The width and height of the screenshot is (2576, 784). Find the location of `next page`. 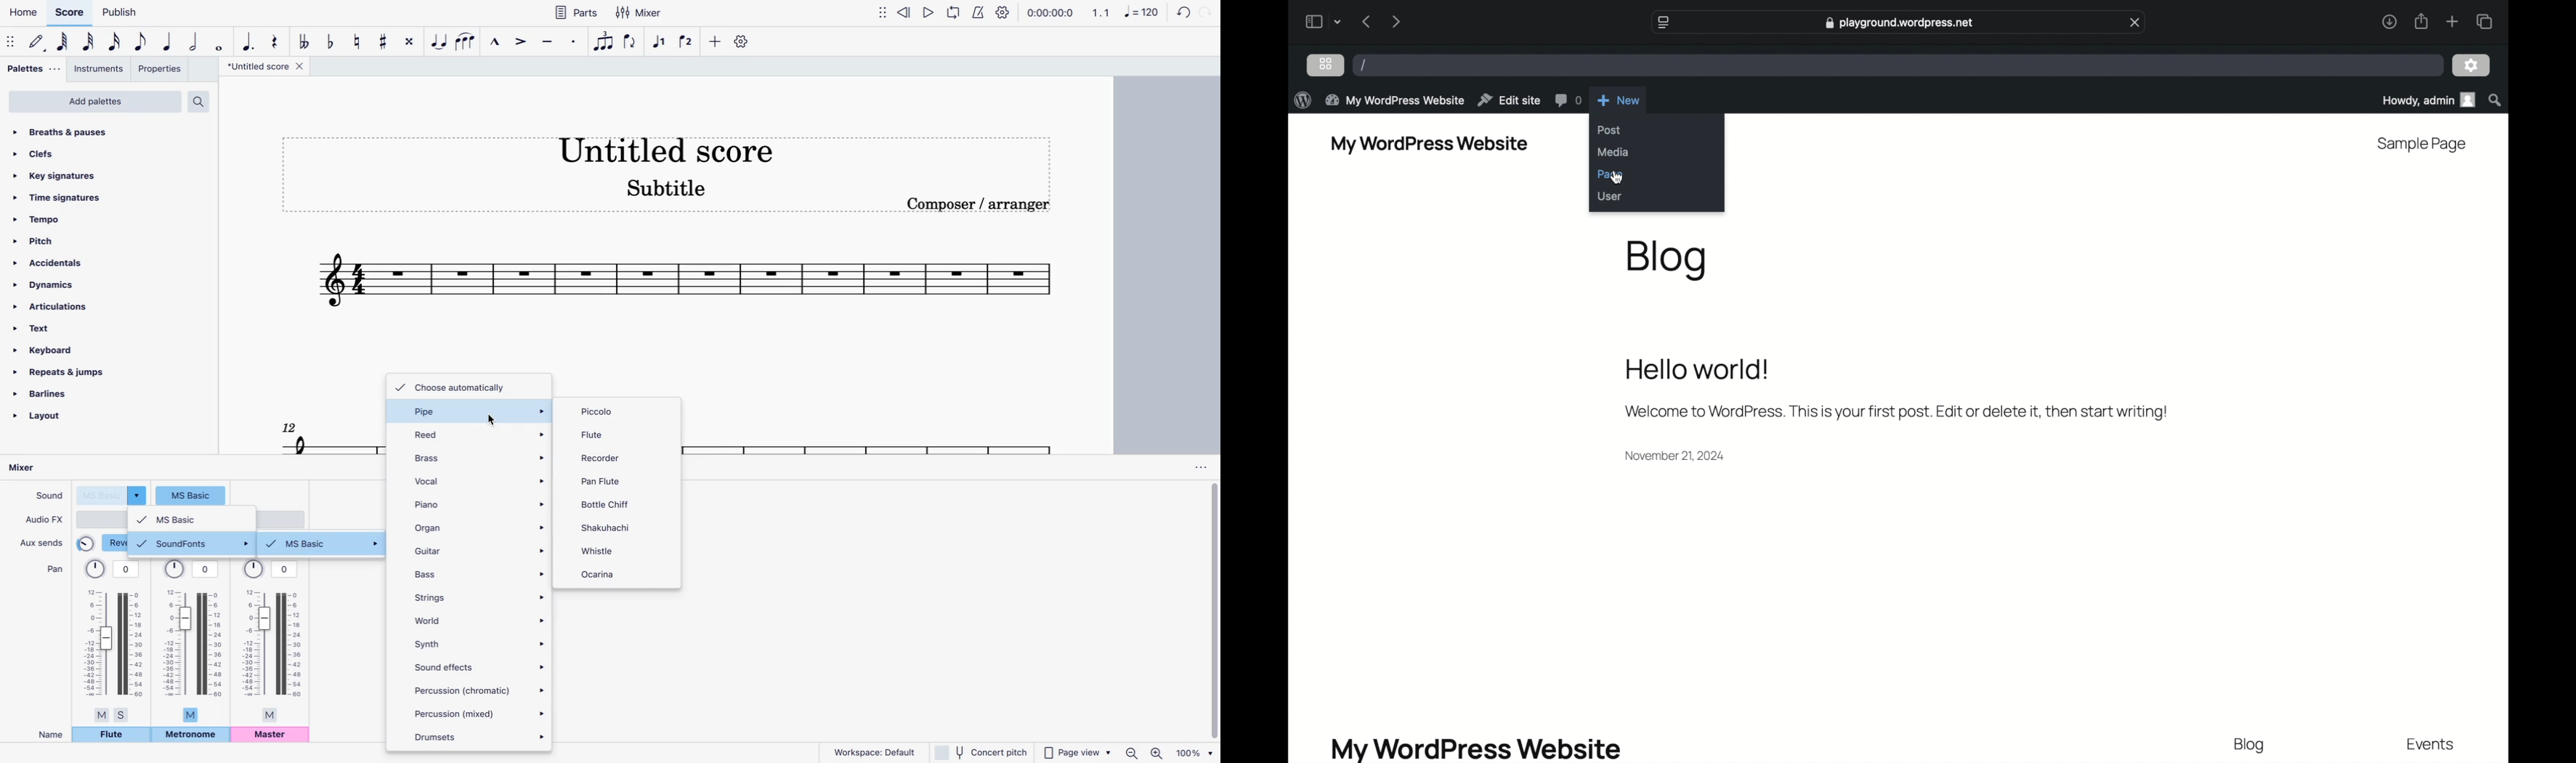

next page is located at coordinates (1396, 21).